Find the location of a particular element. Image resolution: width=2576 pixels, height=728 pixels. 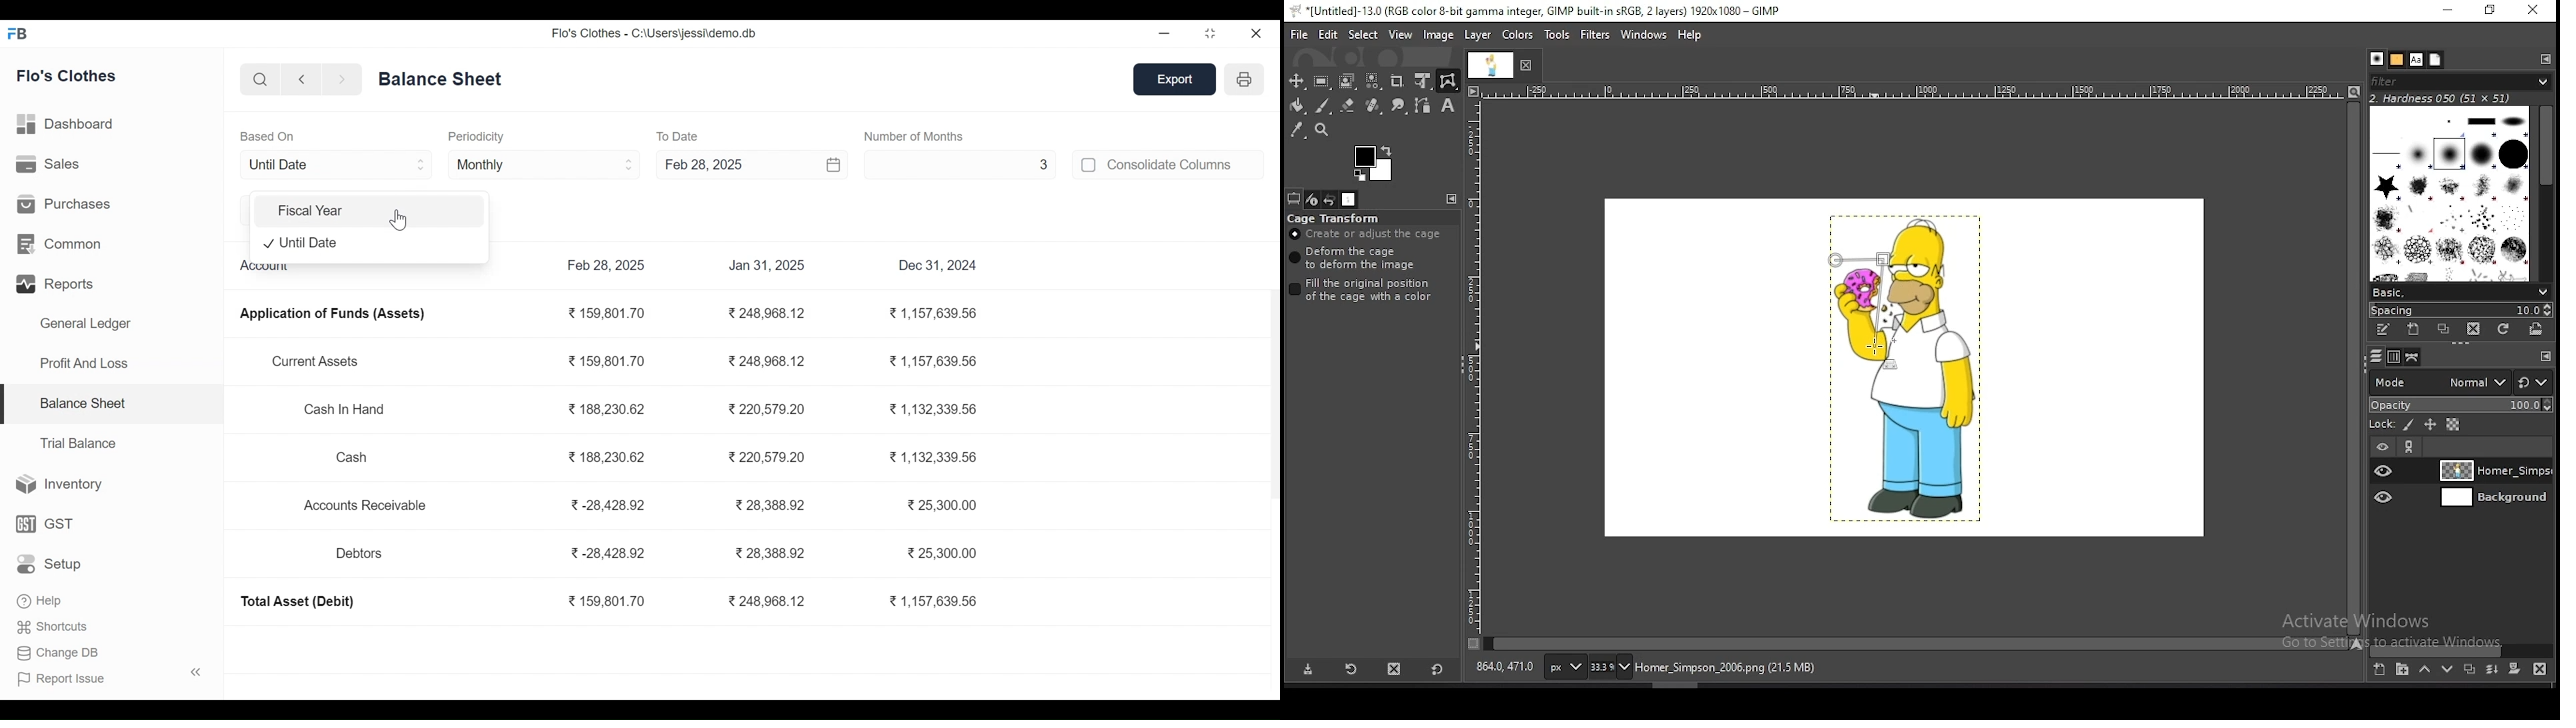

general ledger is located at coordinates (443, 78).